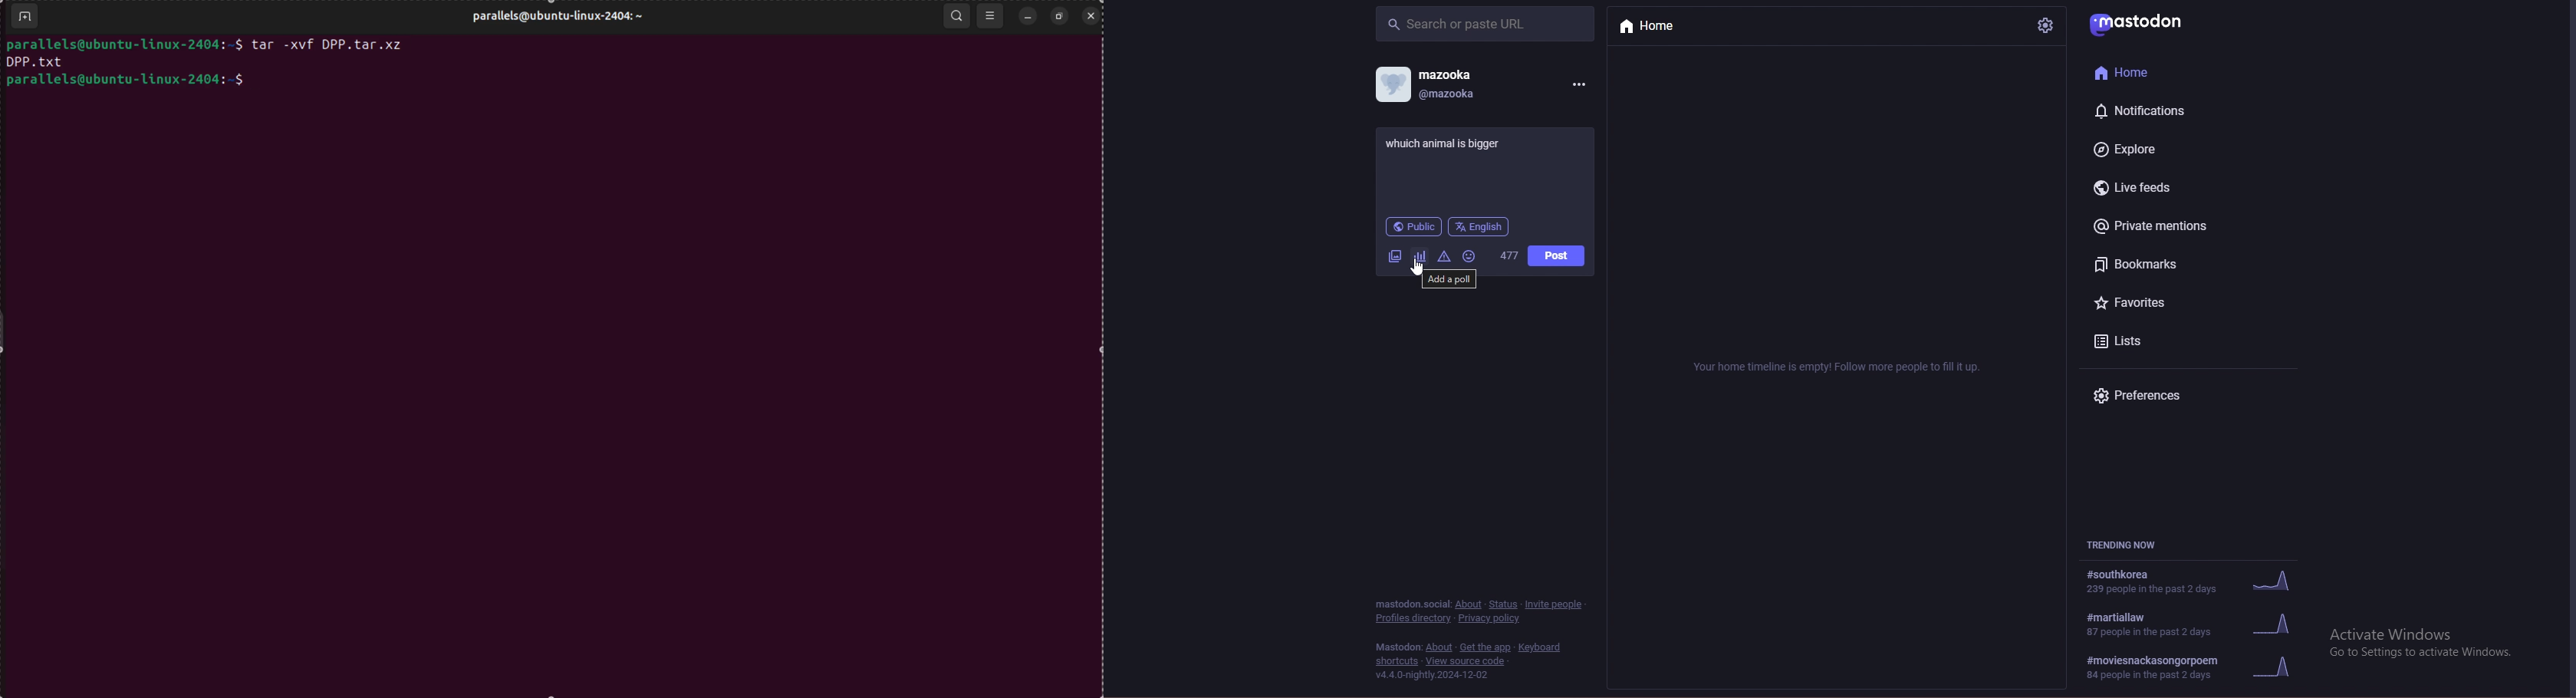 The image size is (2576, 700). I want to click on invite people, so click(1555, 604).